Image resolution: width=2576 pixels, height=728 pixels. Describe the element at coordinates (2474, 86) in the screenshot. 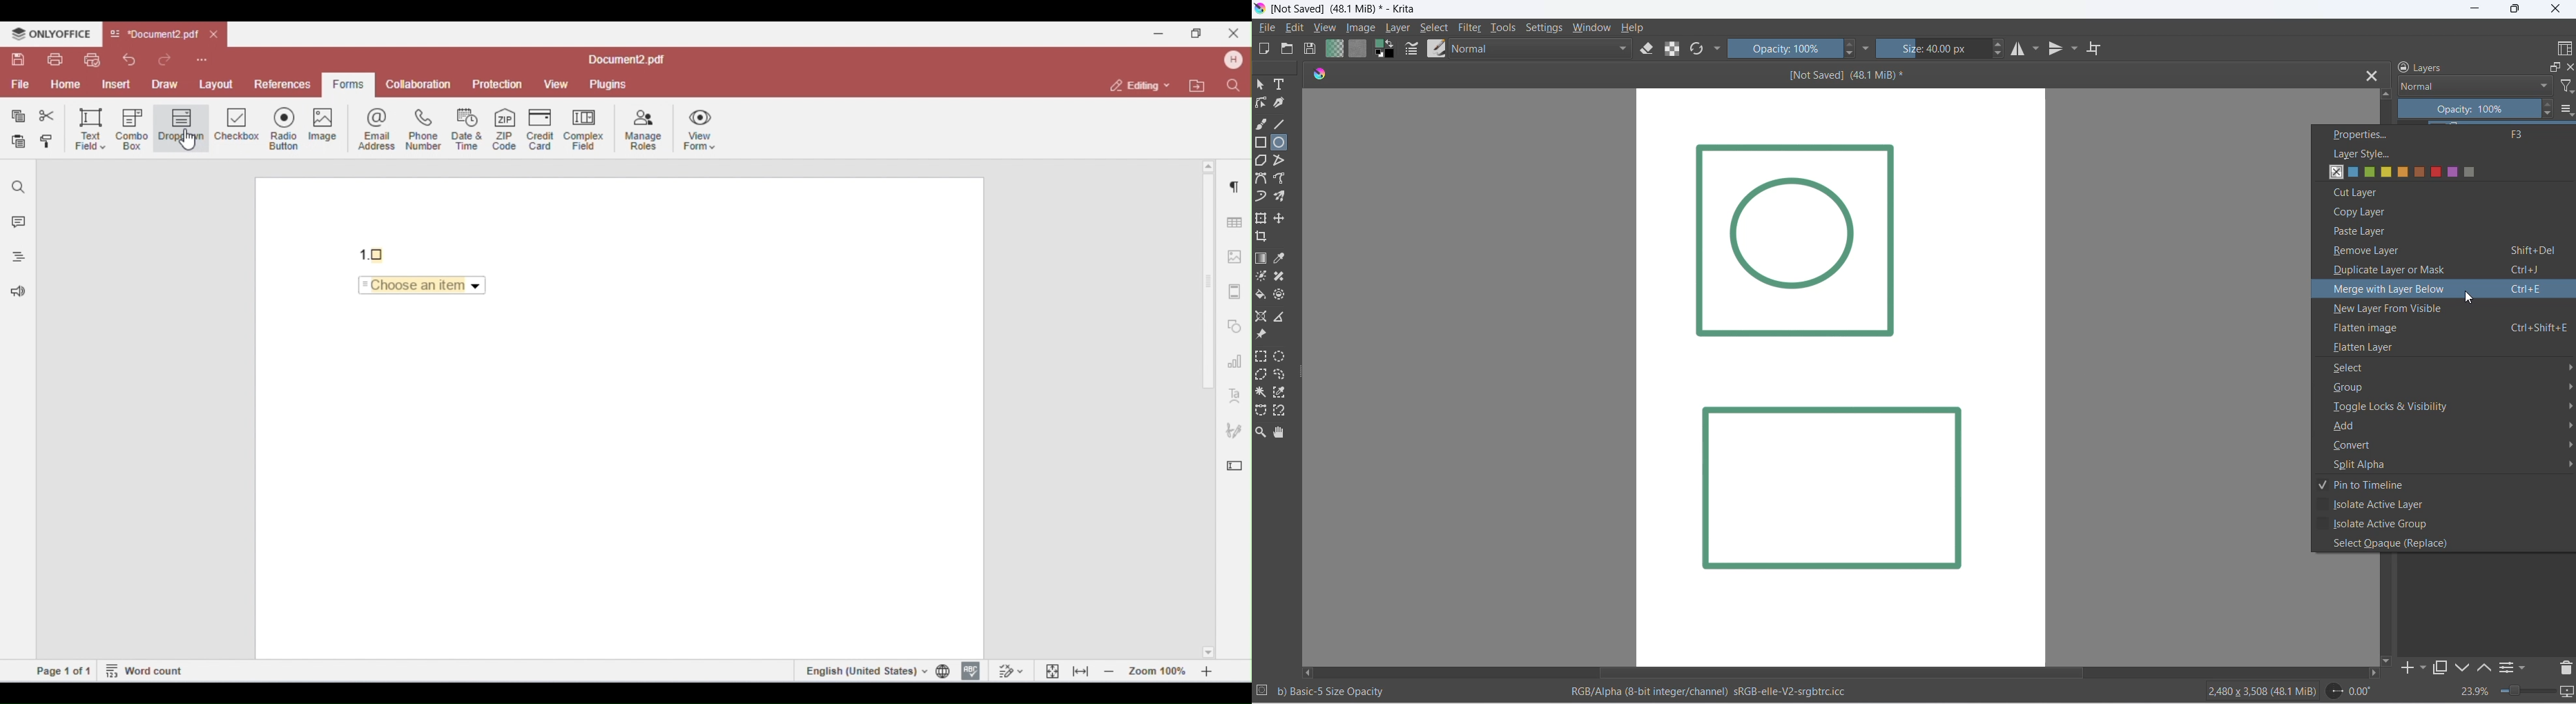

I see `layer type` at that location.